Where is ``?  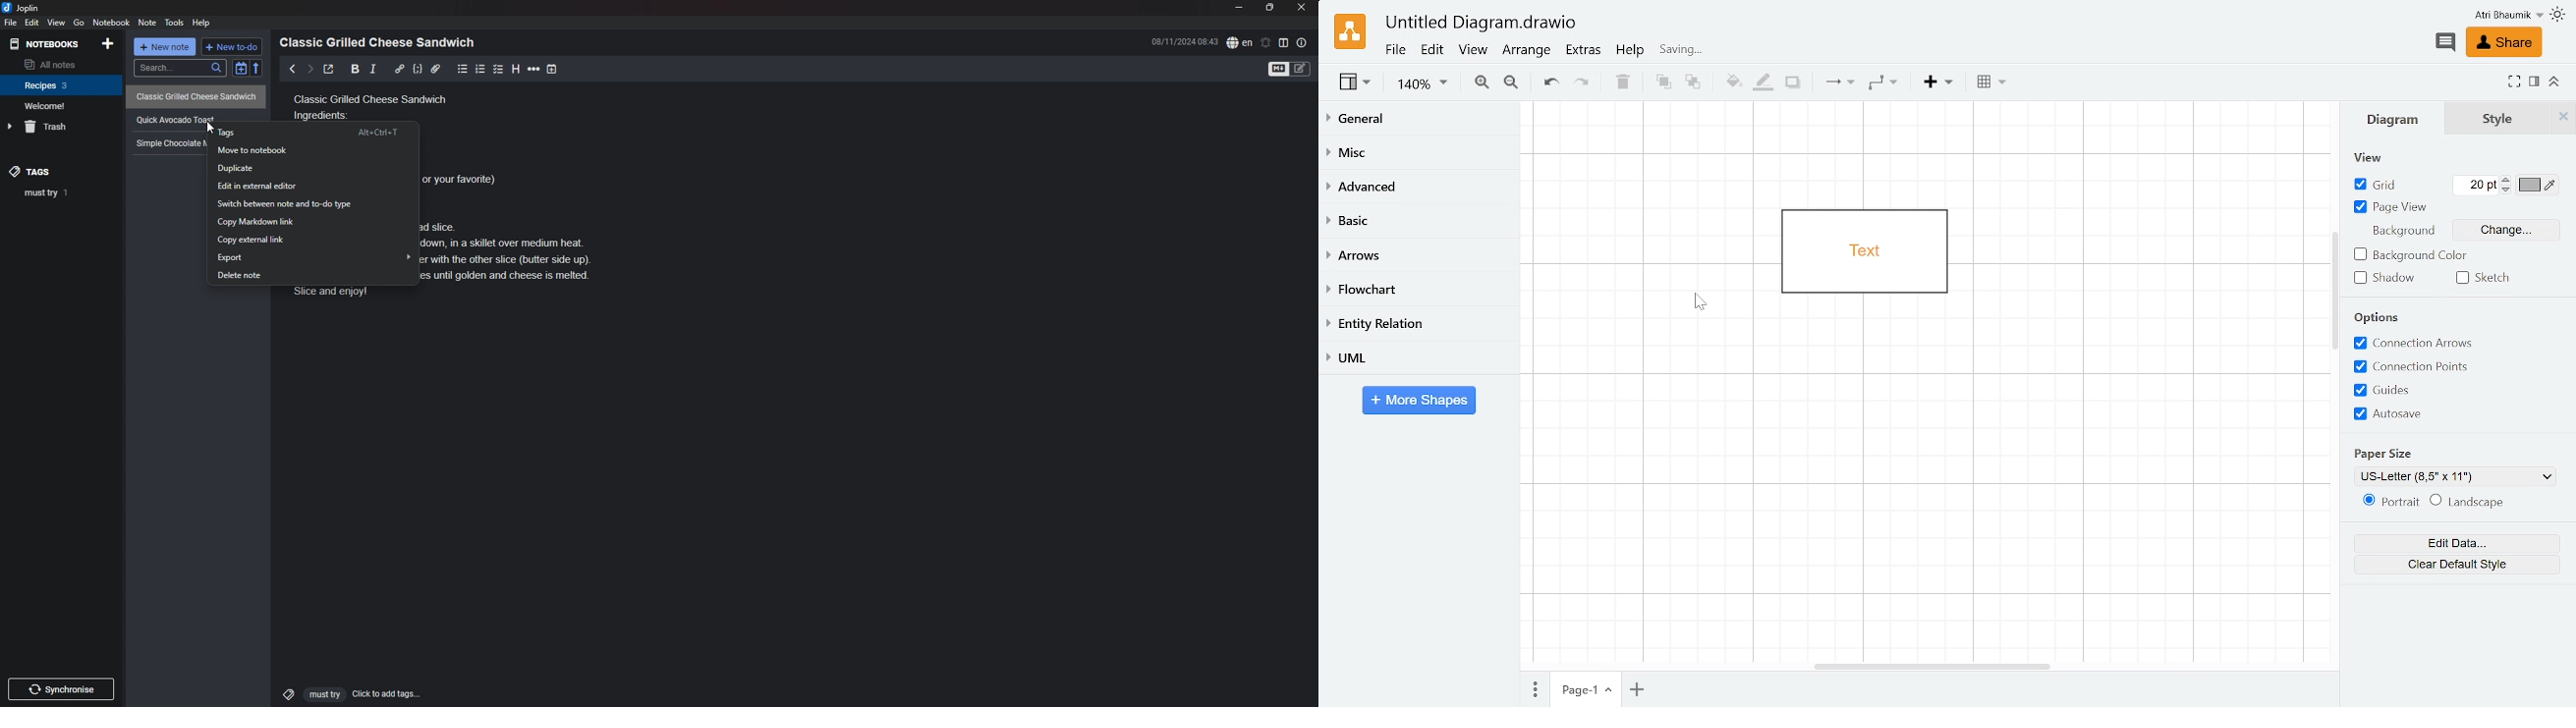  is located at coordinates (61, 686).